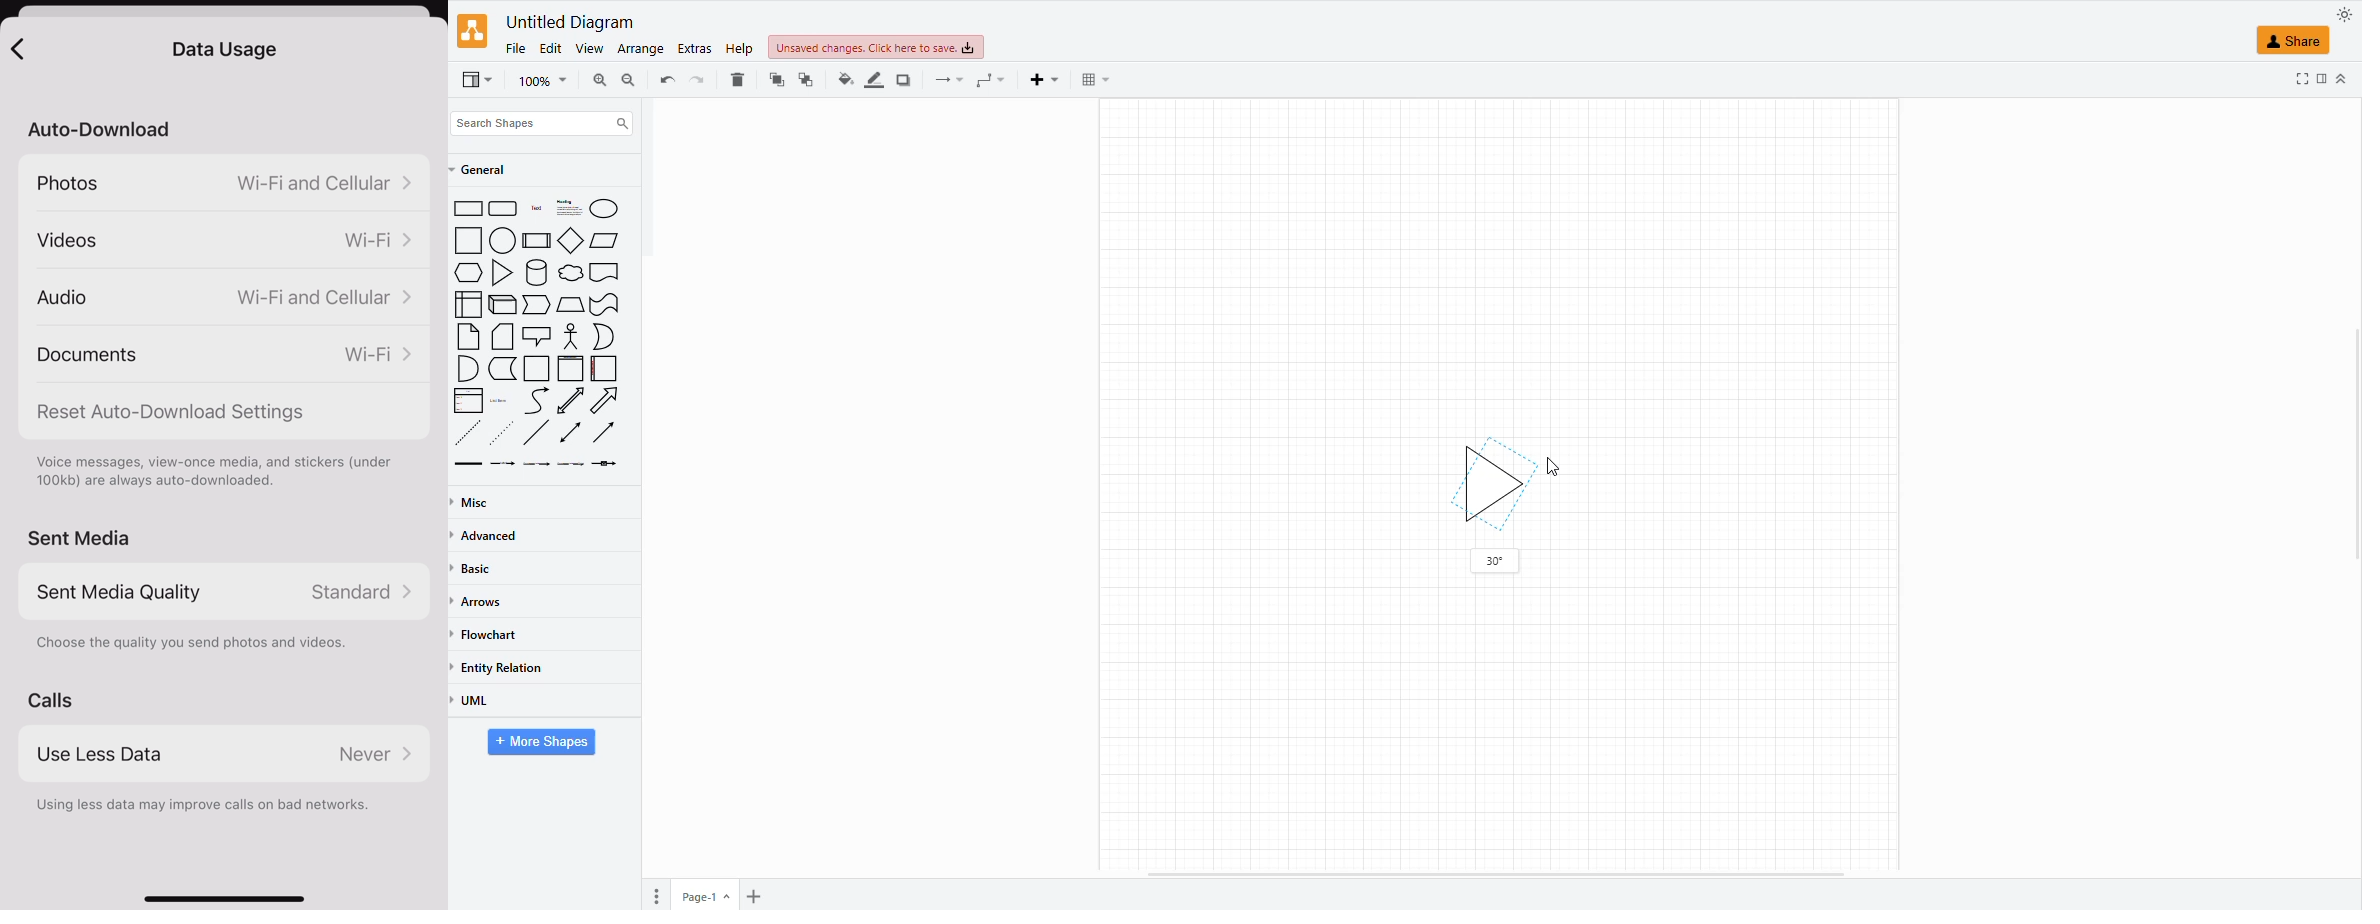  I want to click on zoom in , so click(625, 83).